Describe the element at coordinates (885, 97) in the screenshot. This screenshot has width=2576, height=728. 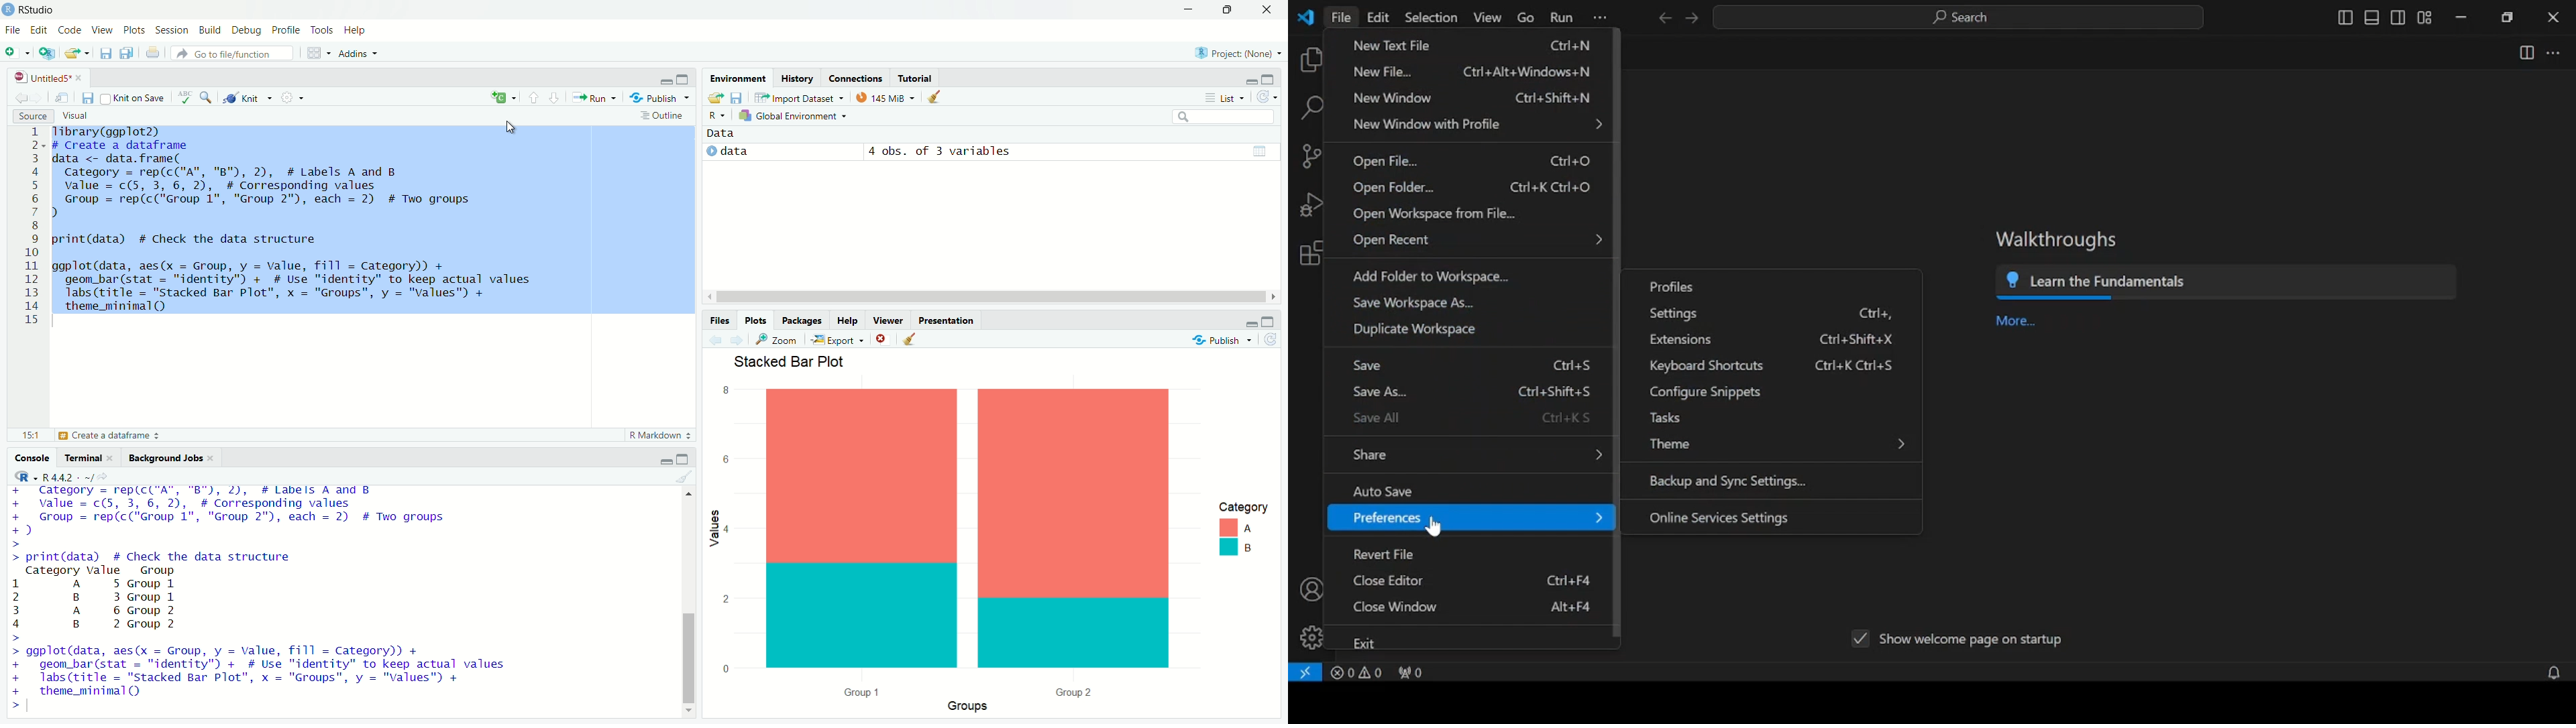
I see `kib used by R session (Source: Windows System)` at that location.